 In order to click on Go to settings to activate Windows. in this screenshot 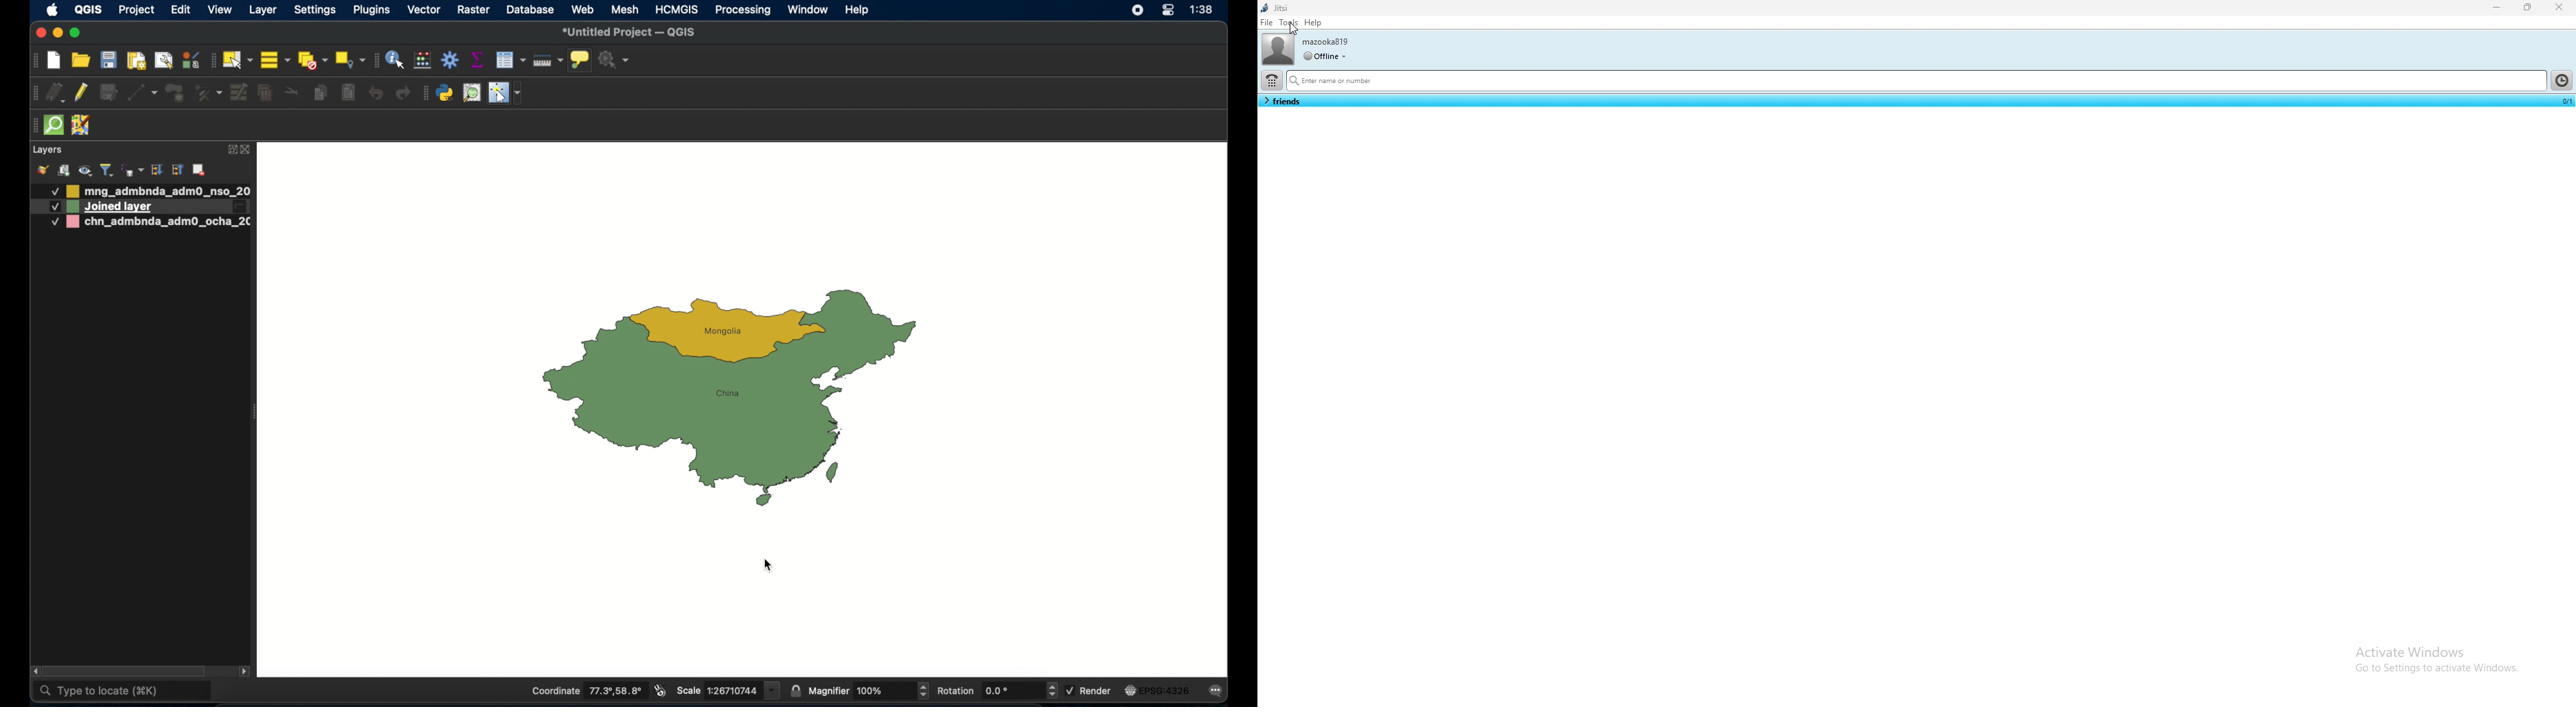, I will do `click(2435, 671)`.